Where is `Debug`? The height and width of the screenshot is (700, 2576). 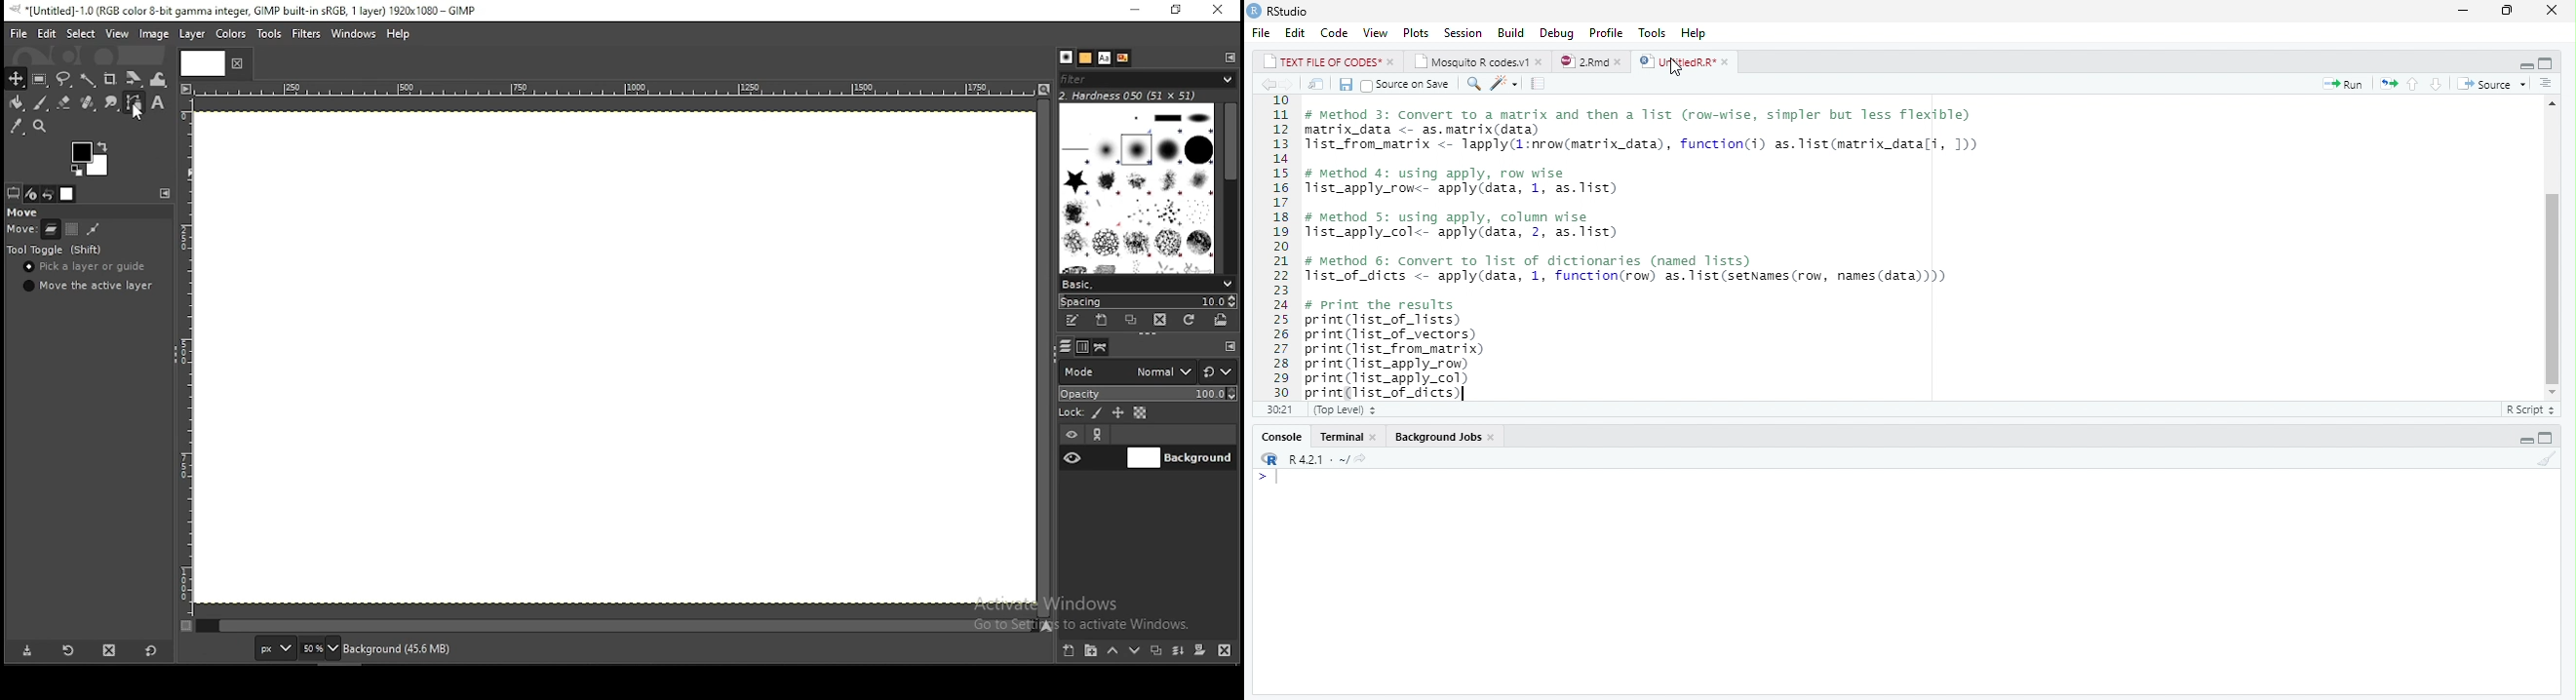
Debug is located at coordinates (1557, 32).